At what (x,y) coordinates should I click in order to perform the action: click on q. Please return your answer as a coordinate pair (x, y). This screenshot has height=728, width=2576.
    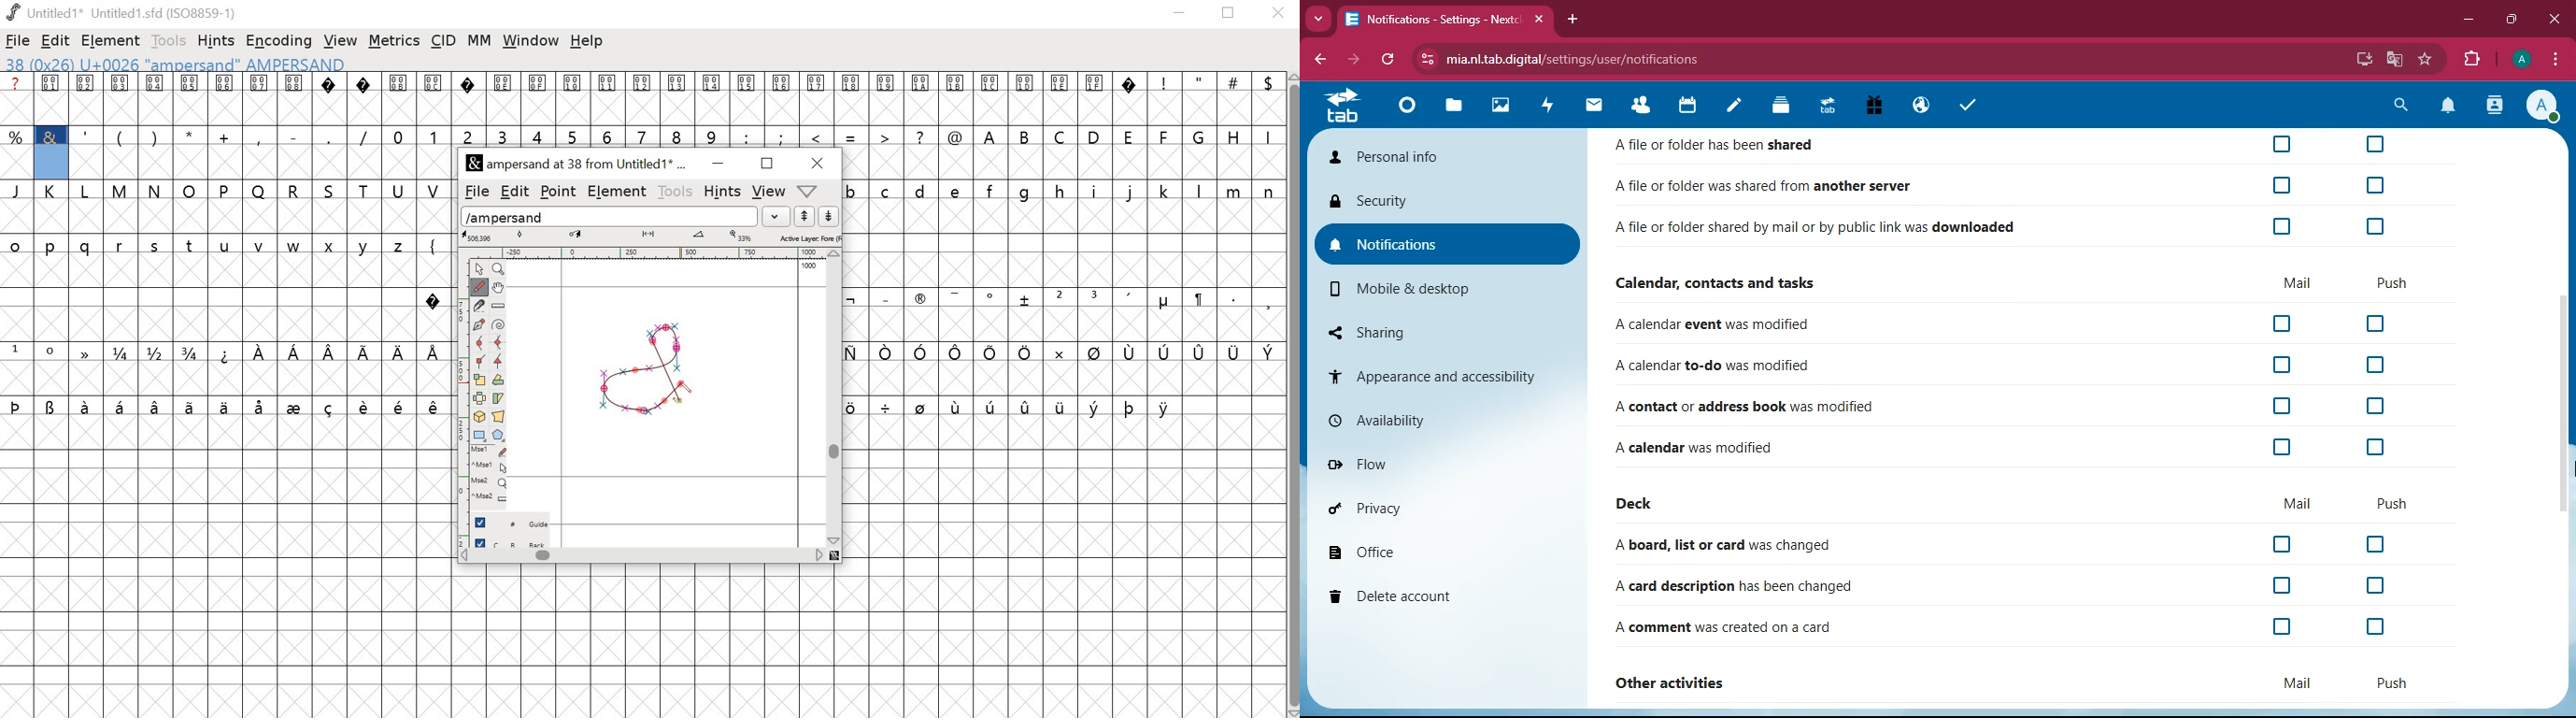
    Looking at the image, I should click on (88, 247).